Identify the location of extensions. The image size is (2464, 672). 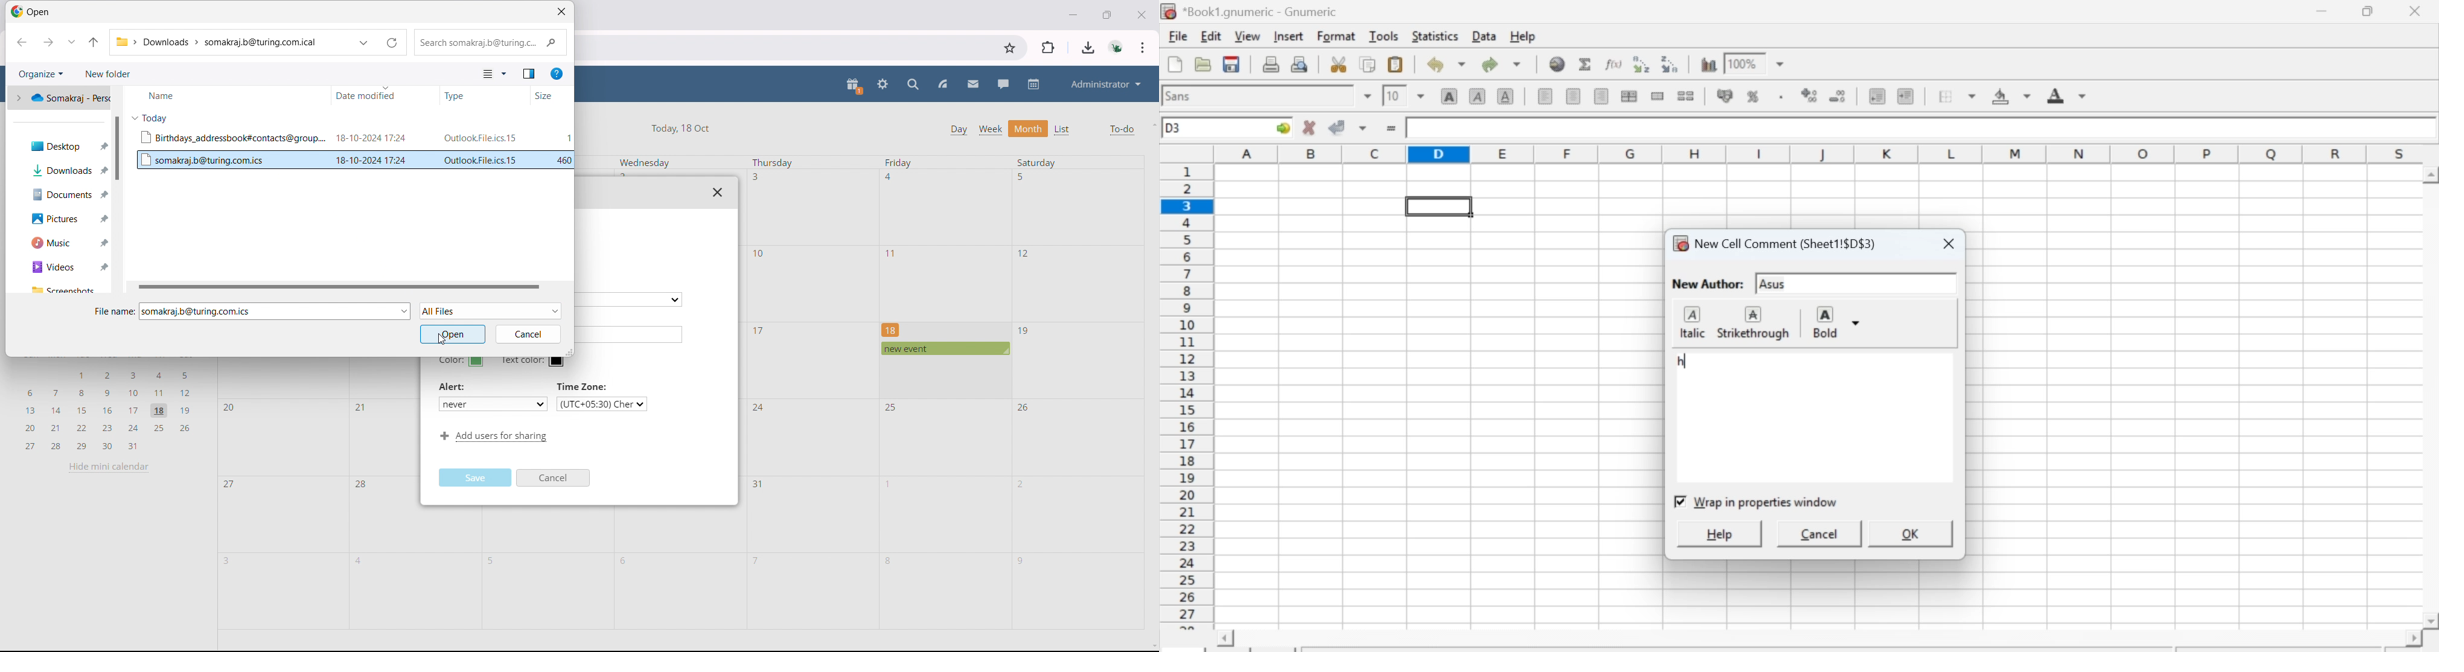
(1049, 47).